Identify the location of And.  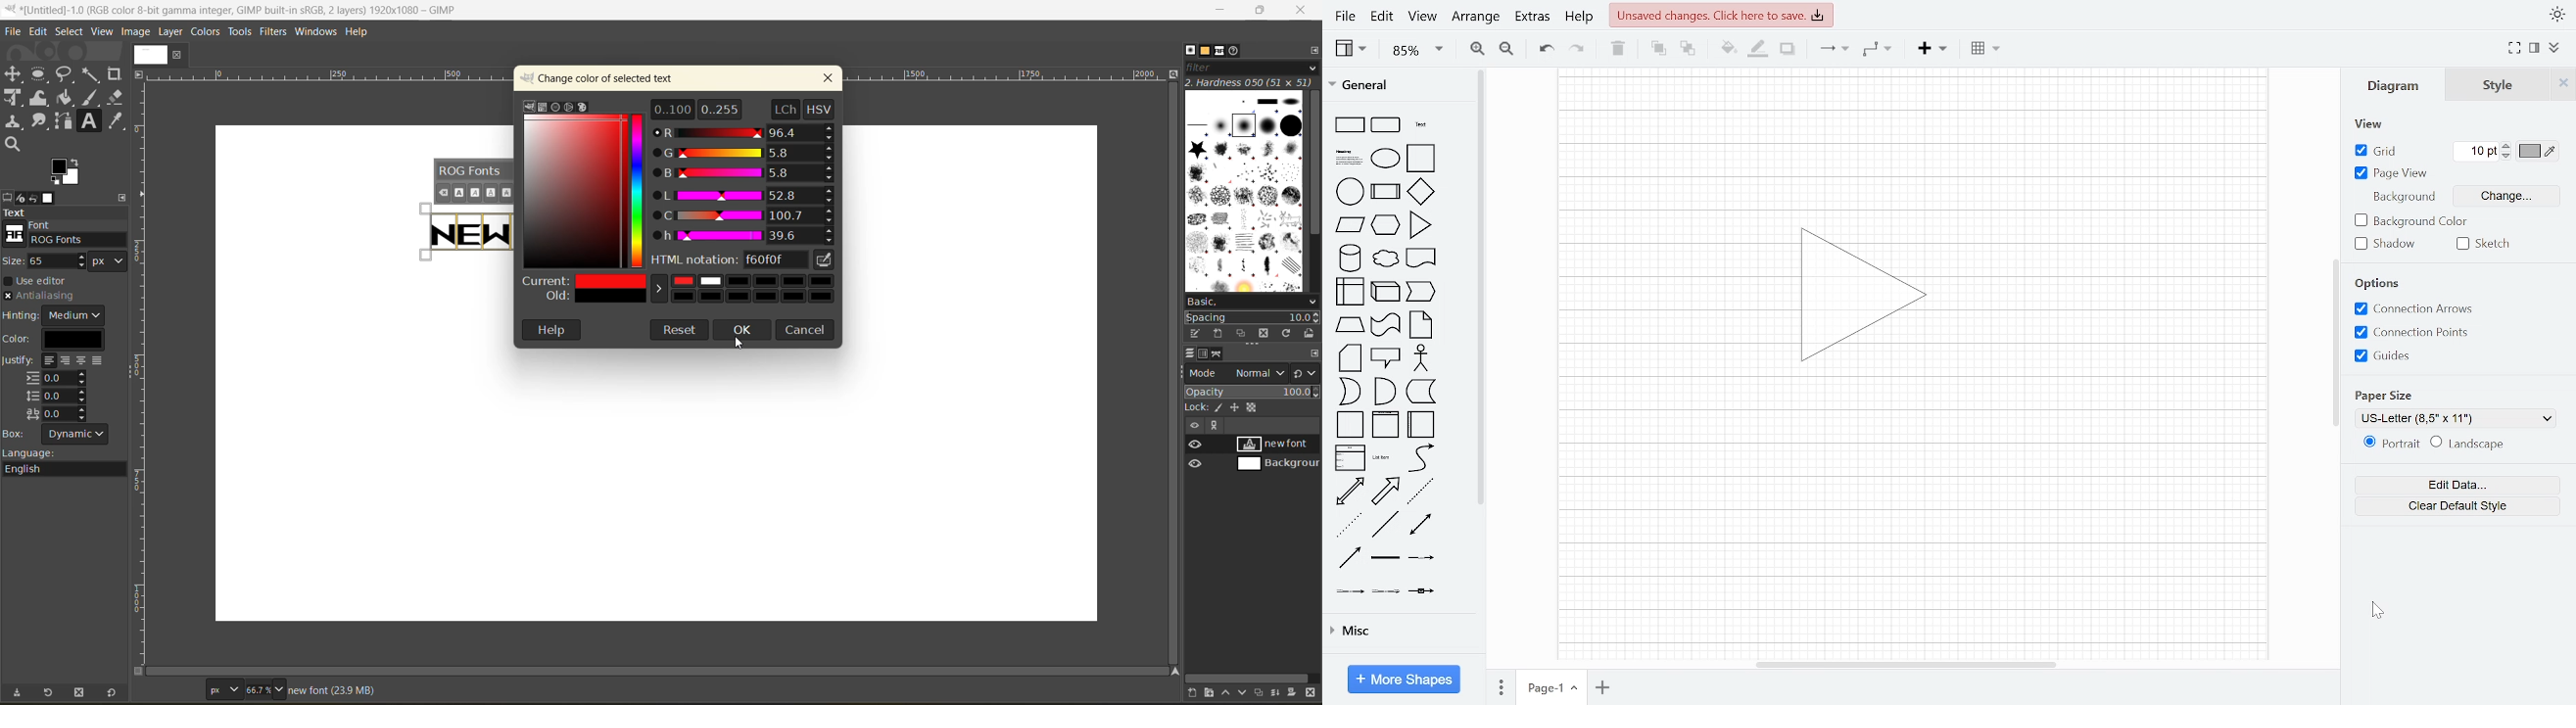
(1385, 392).